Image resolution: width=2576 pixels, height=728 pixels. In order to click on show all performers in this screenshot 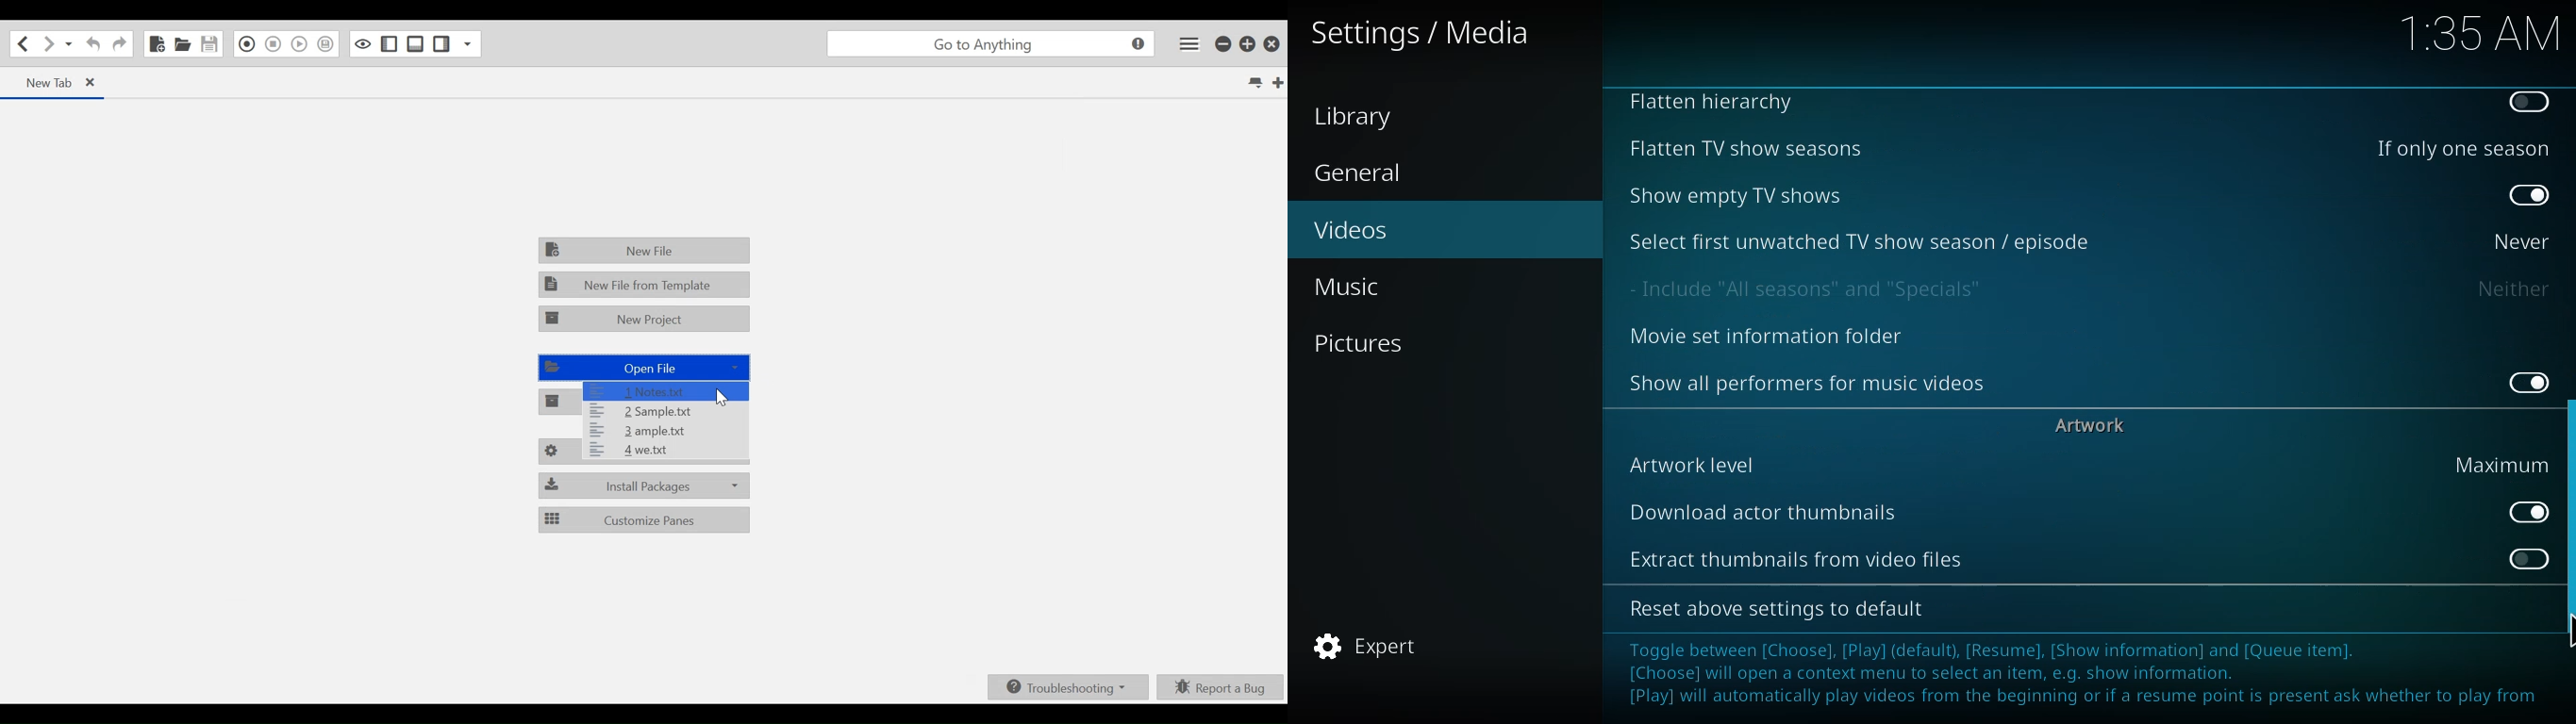, I will do `click(1809, 382)`.